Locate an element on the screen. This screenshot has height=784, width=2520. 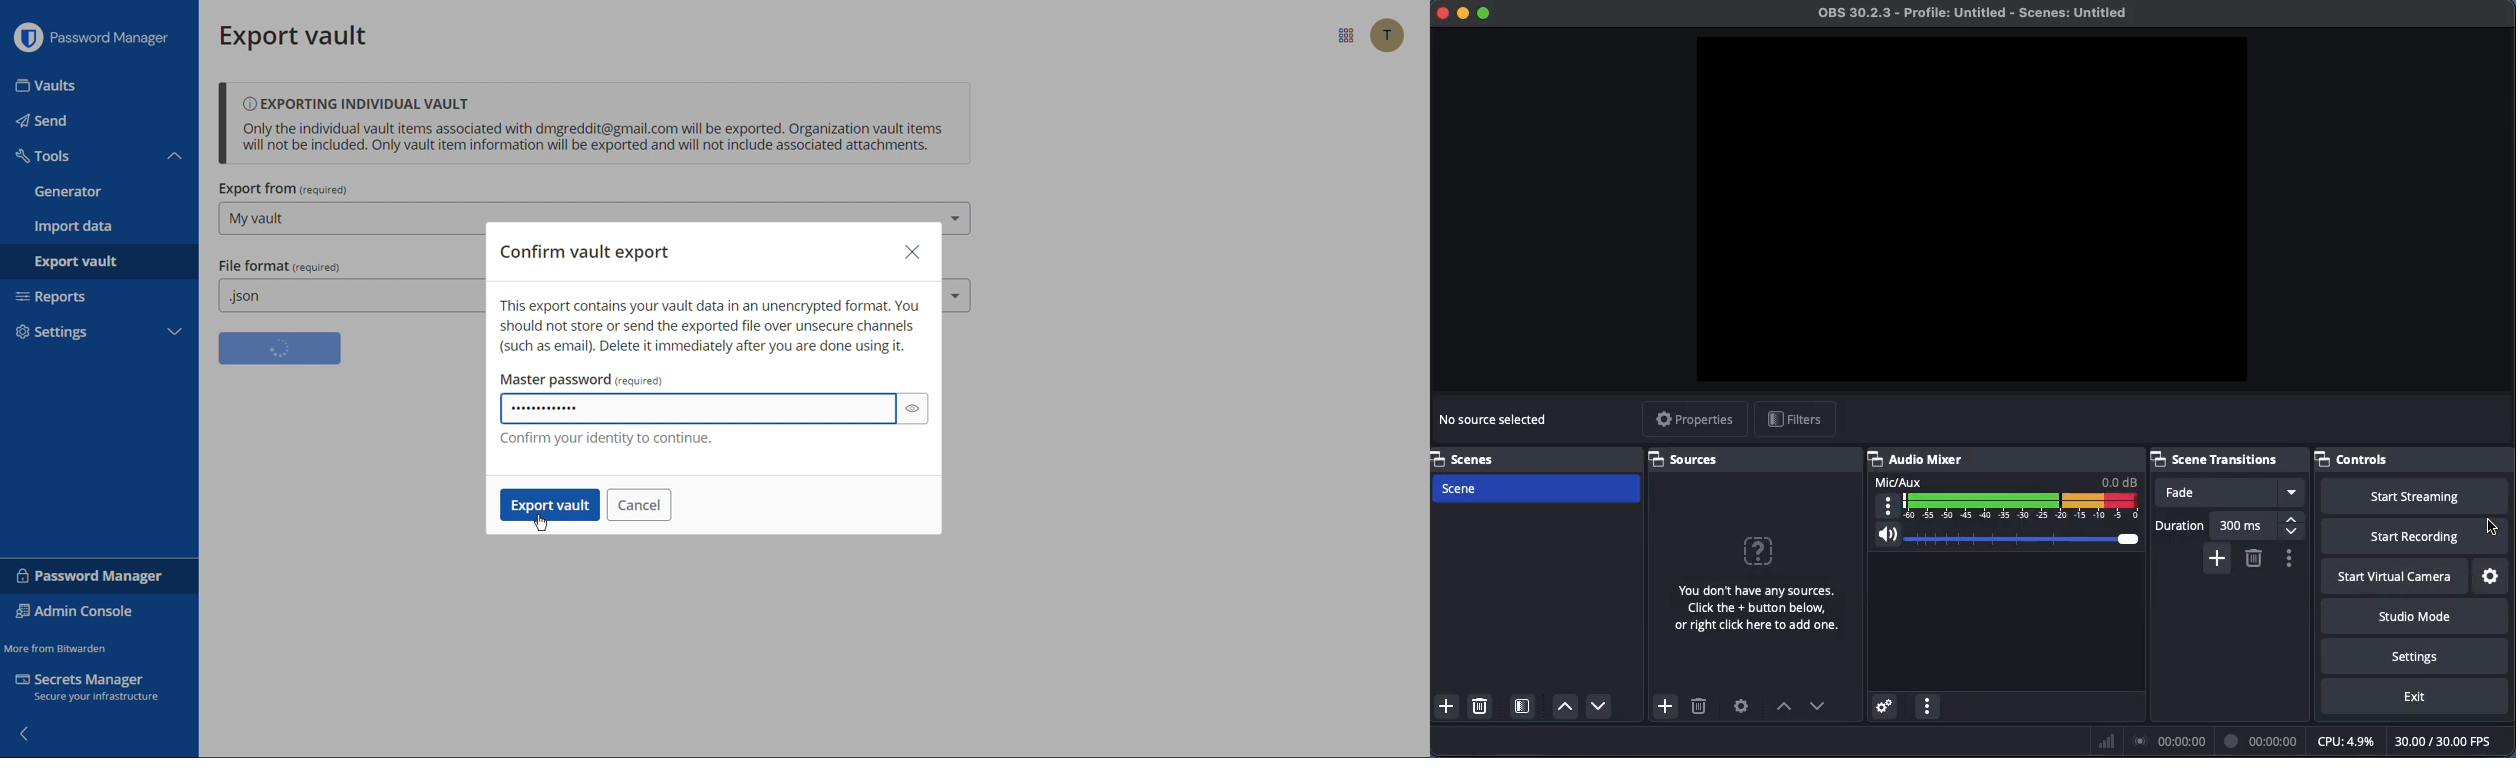
Controls is located at coordinates (2413, 458).